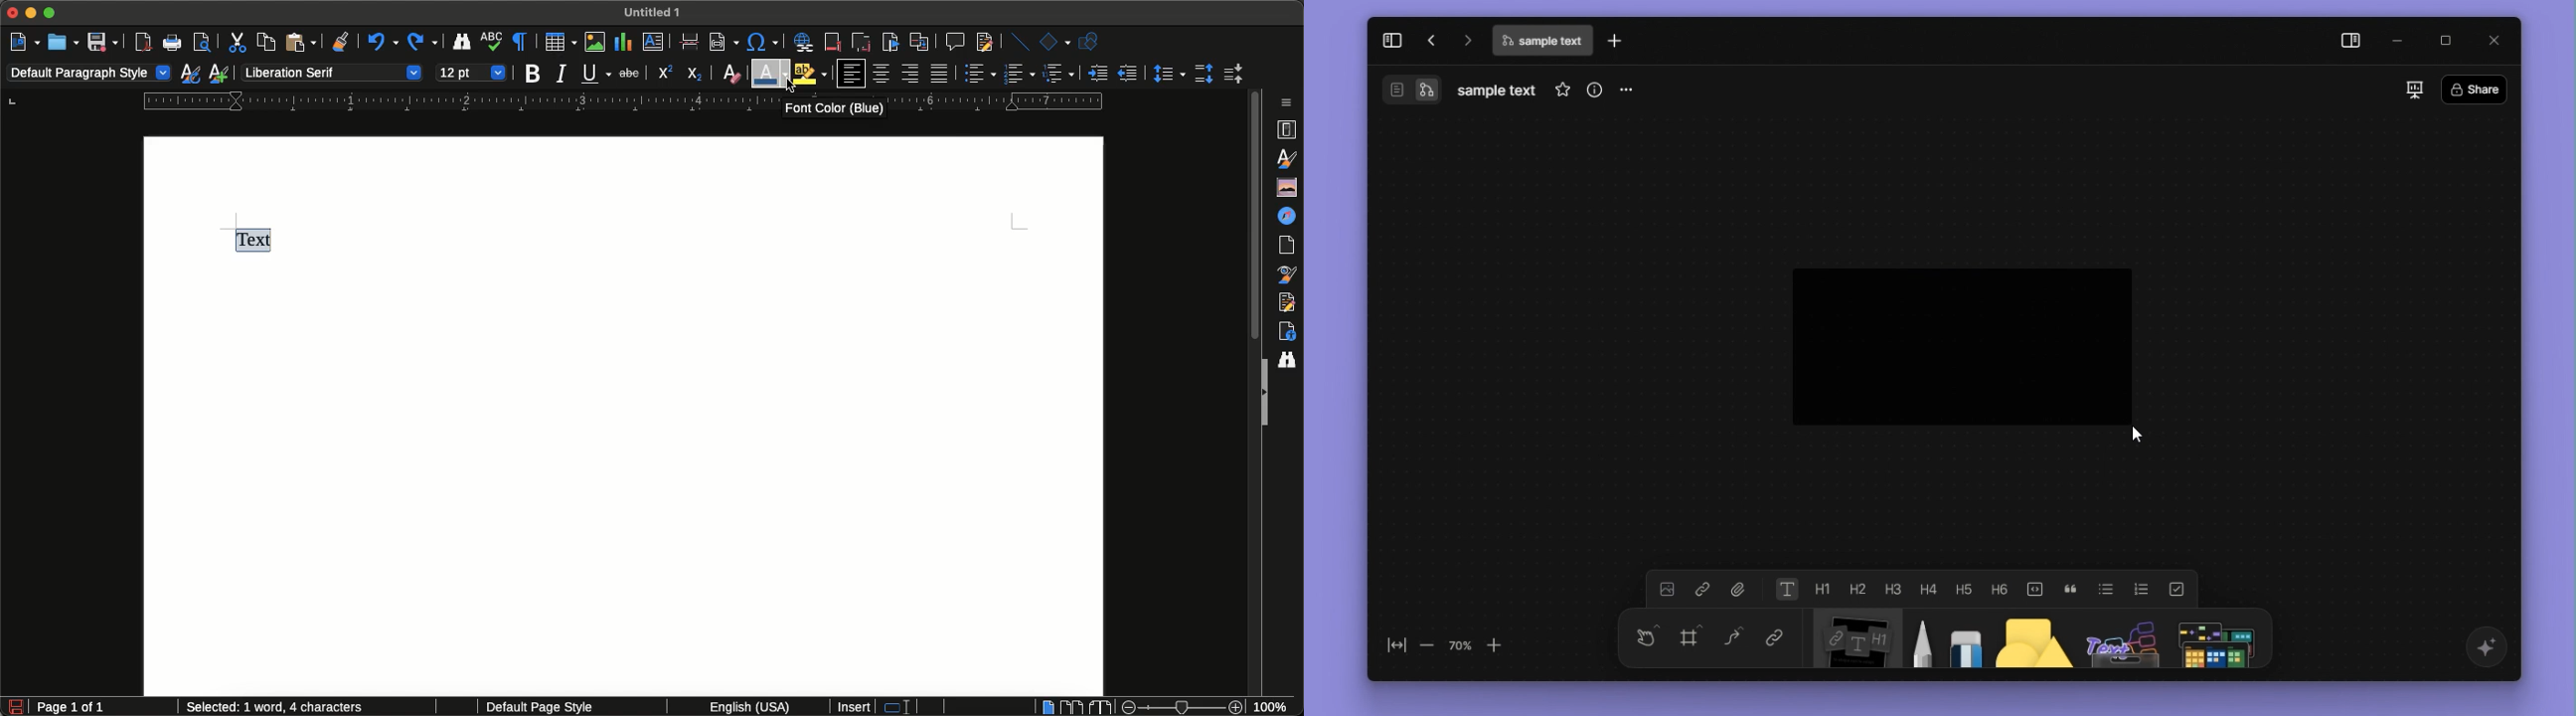  Describe the element at coordinates (1019, 72) in the screenshot. I see `Toggle ordered list` at that location.